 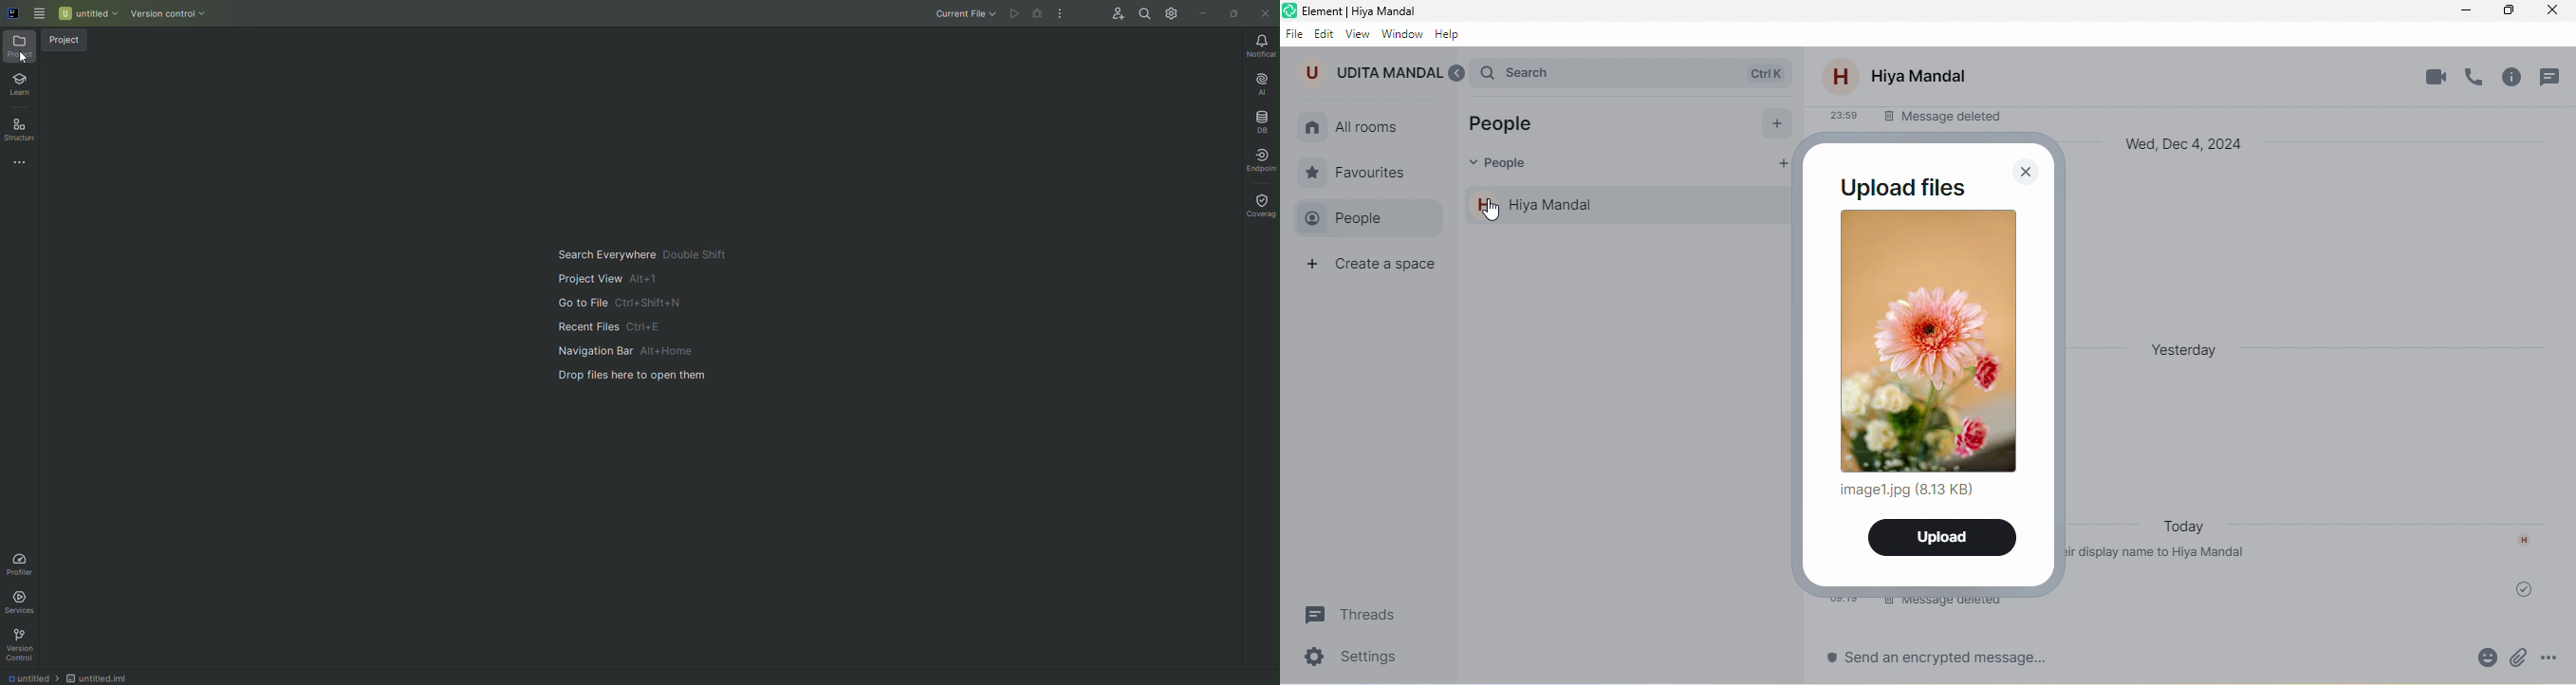 I want to click on start chat, so click(x=1775, y=123).